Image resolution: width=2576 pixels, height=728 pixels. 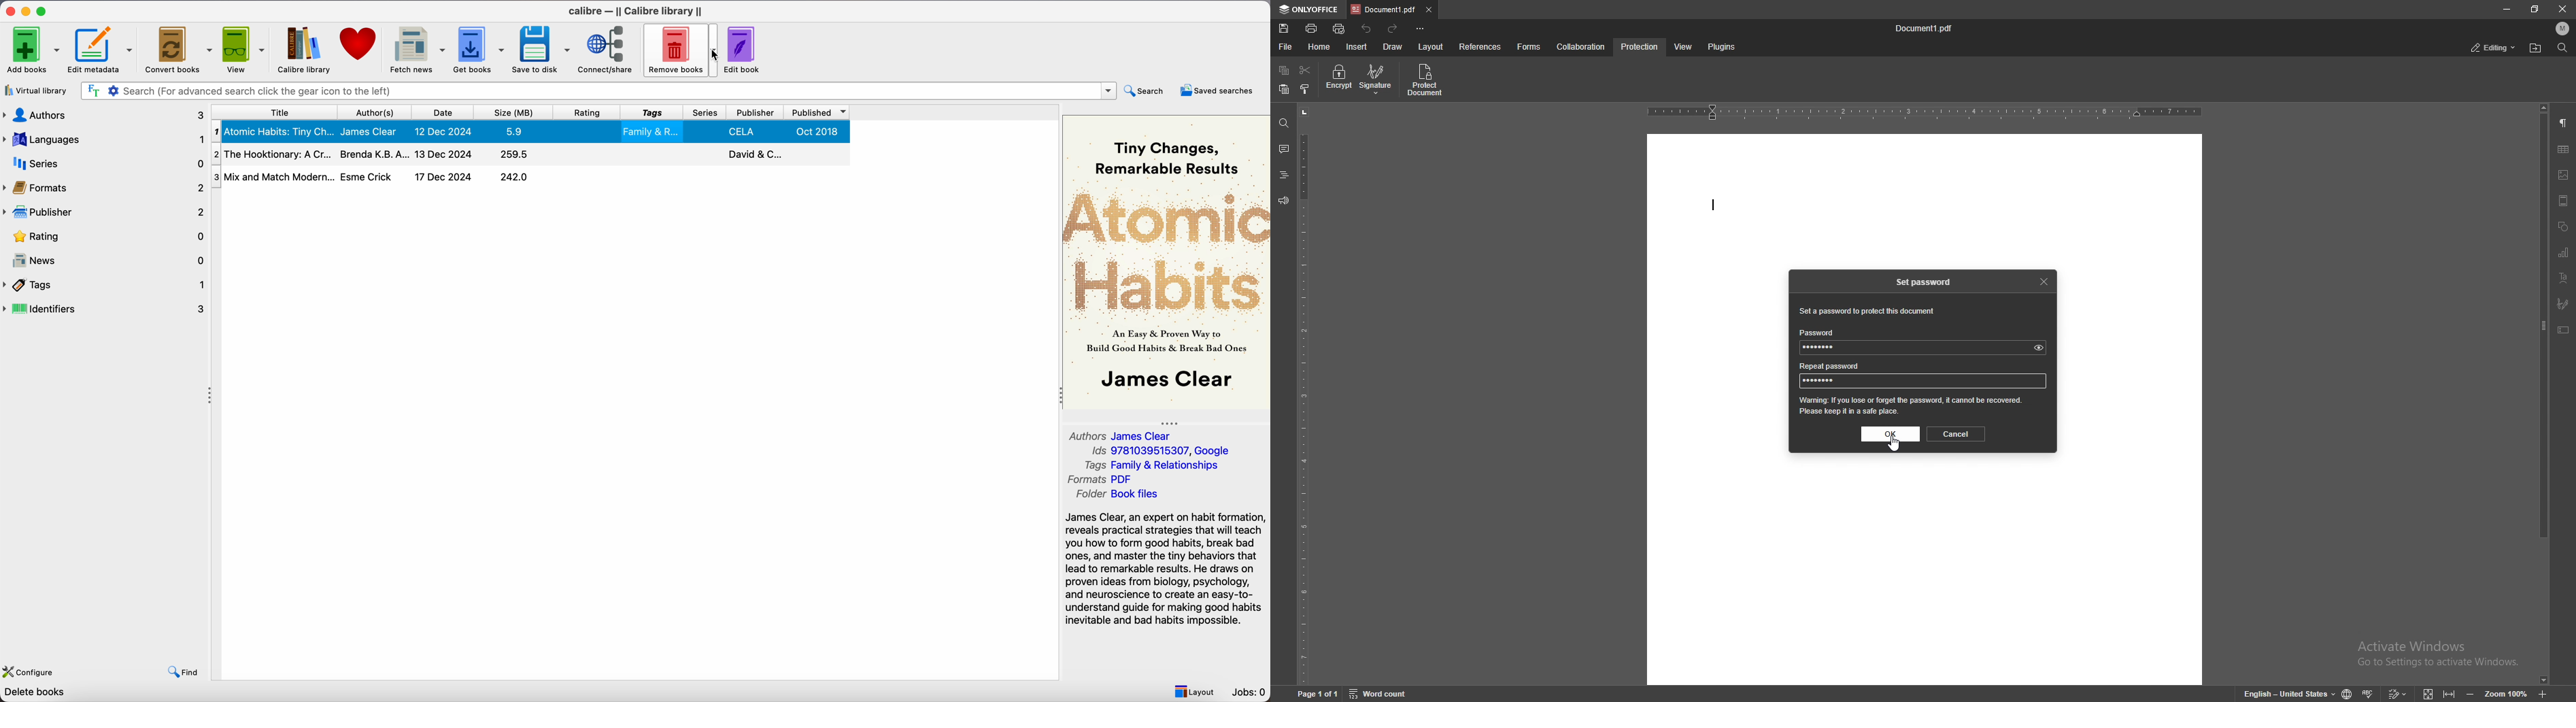 I want to click on connect/share, so click(x=606, y=49).